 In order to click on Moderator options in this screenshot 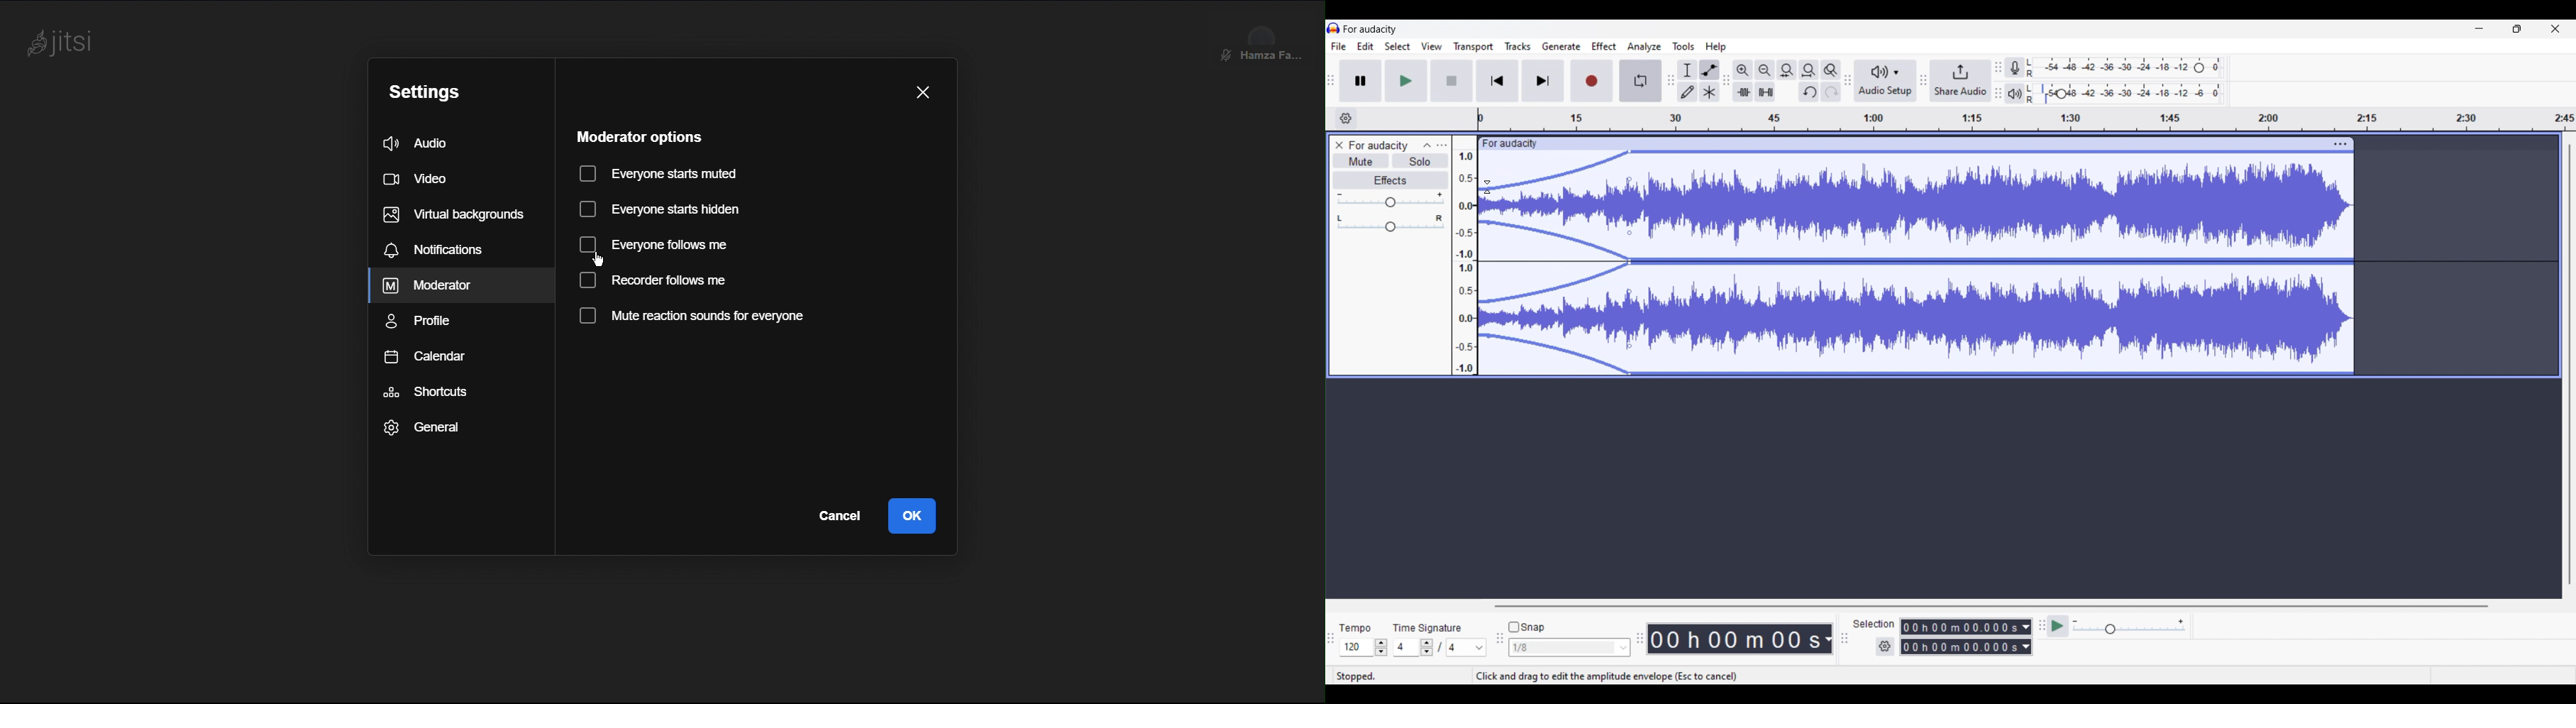, I will do `click(636, 135)`.